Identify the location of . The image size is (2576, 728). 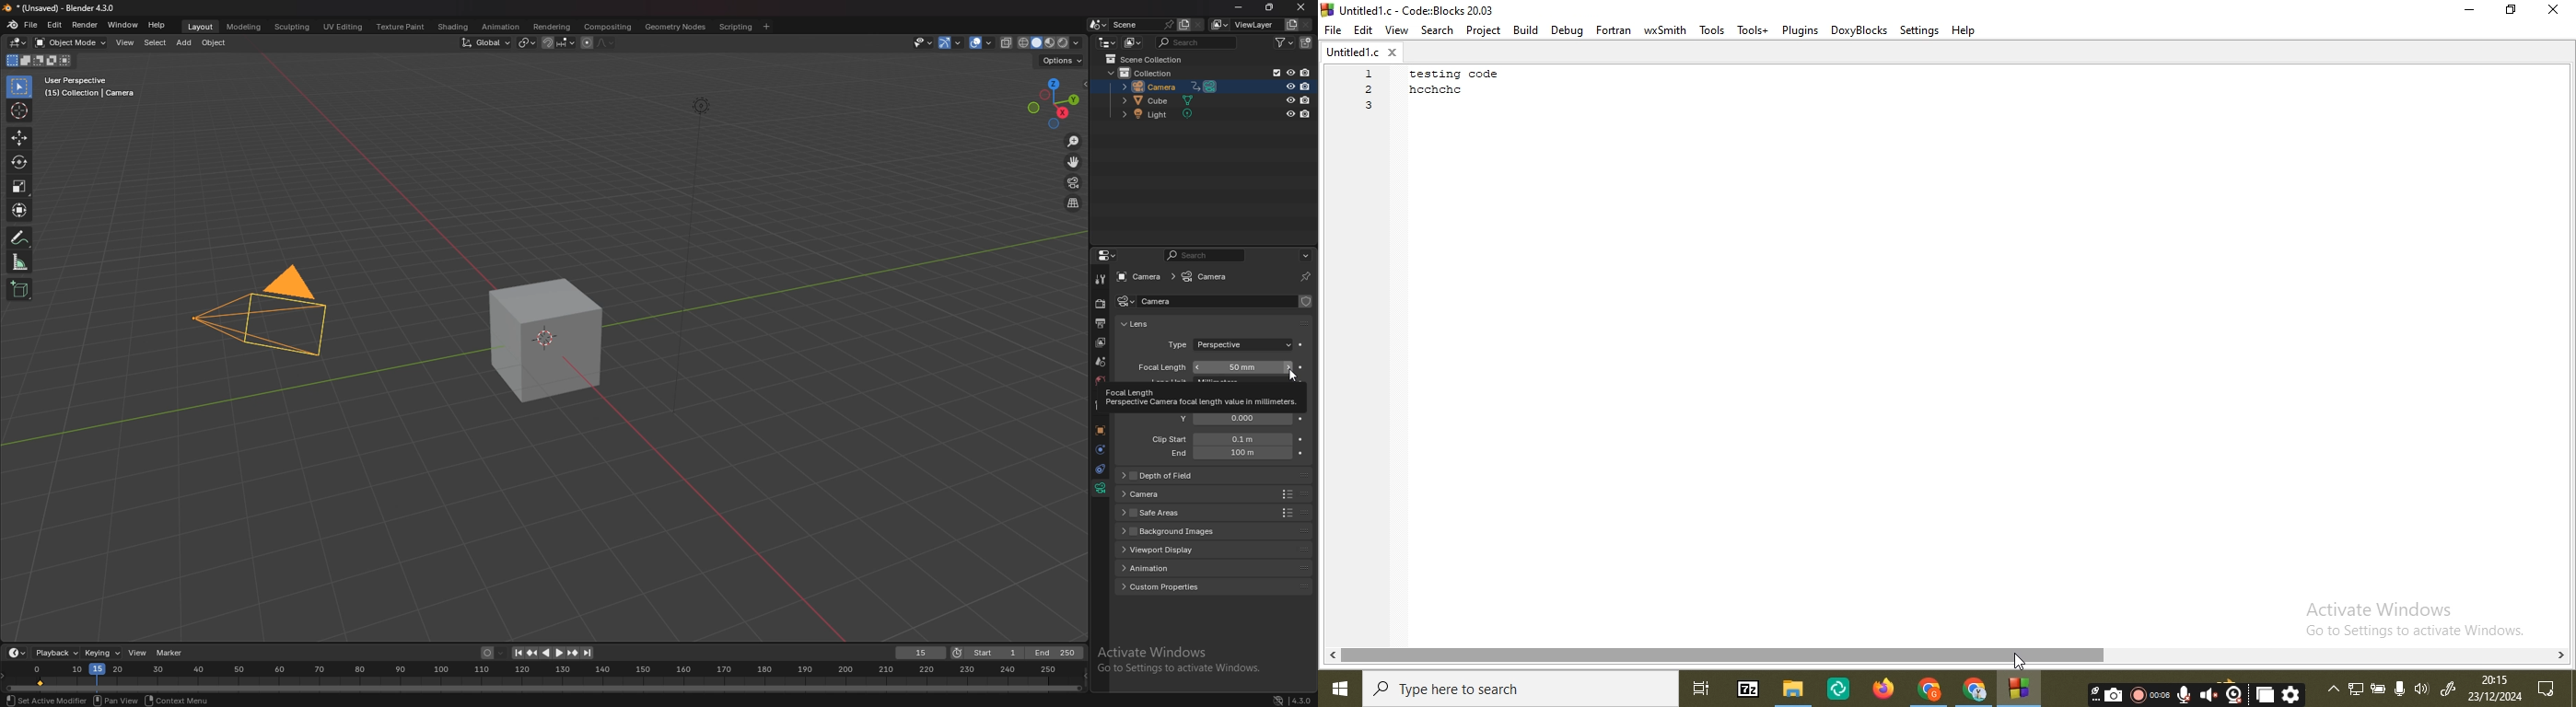
(183, 700).